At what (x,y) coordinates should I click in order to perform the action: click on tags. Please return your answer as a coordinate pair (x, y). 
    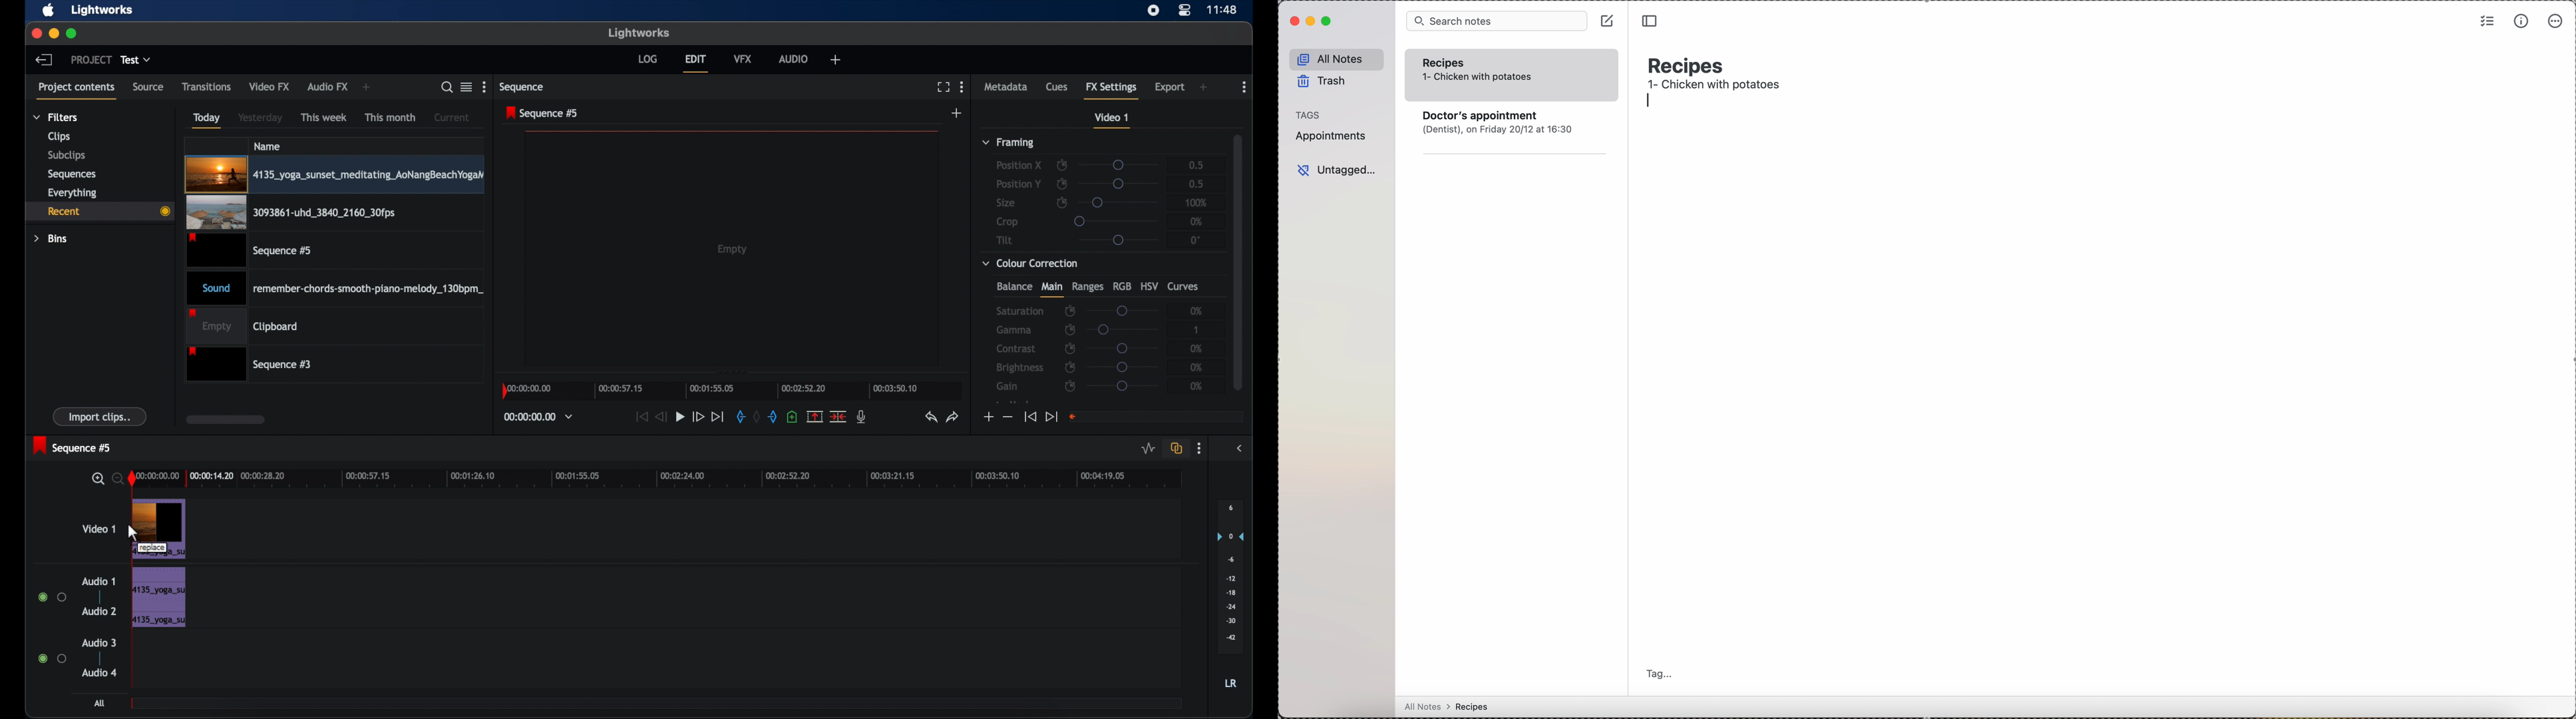
    Looking at the image, I should click on (1308, 114).